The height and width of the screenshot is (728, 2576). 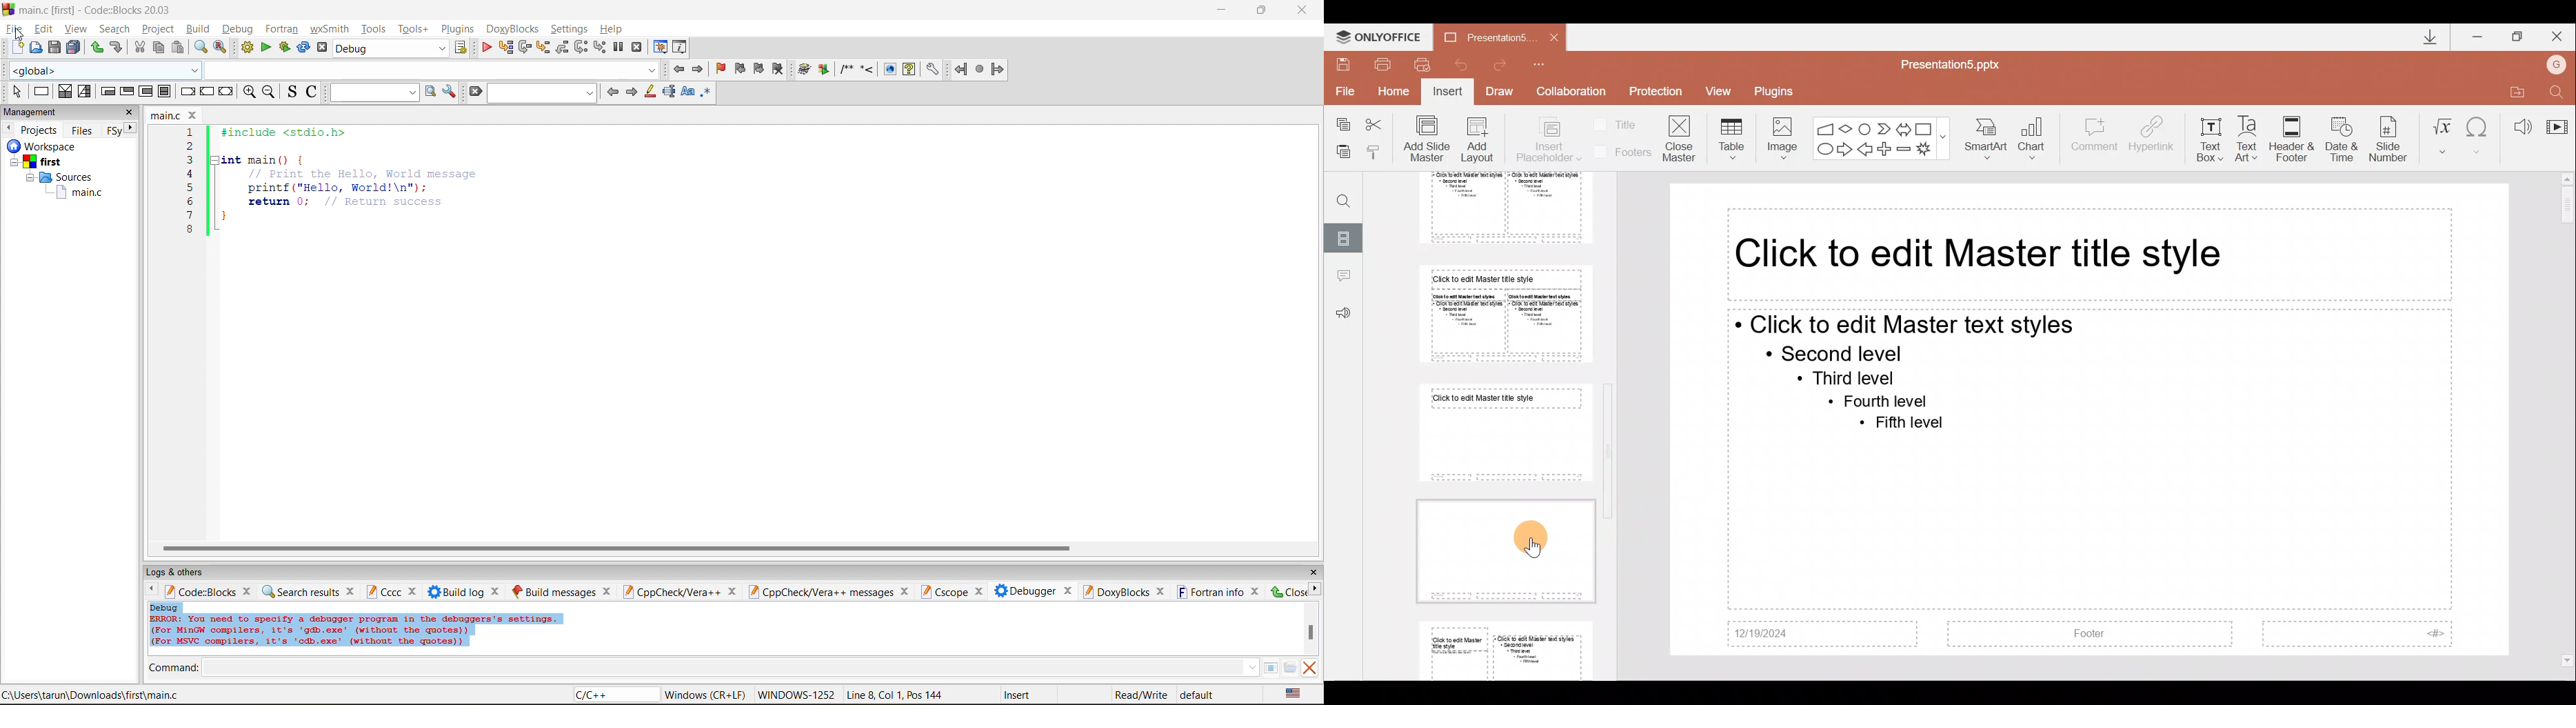 What do you see at coordinates (1509, 648) in the screenshot?
I see `Slide 9` at bounding box center [1509, 648].